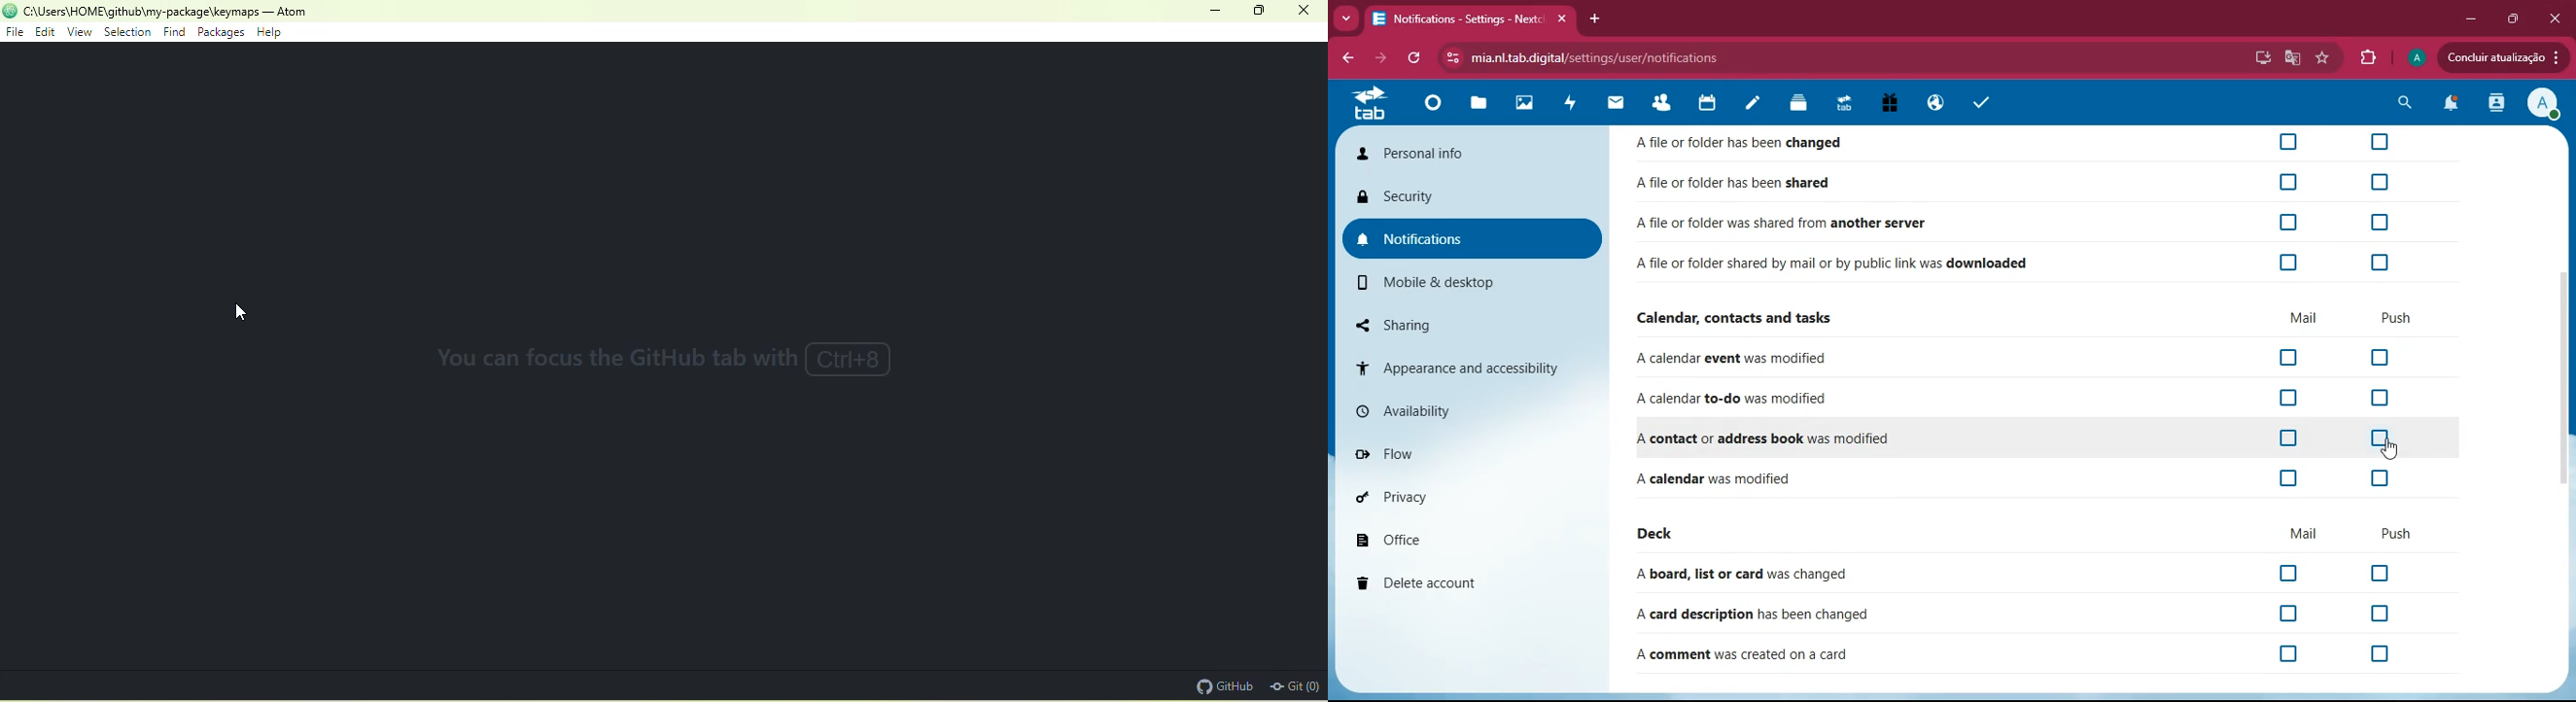 The image size is (2576, 728). What do you see at coordinates (2285, 440) in the screenshot?
I see `off` at bounding box center [2285, 440].